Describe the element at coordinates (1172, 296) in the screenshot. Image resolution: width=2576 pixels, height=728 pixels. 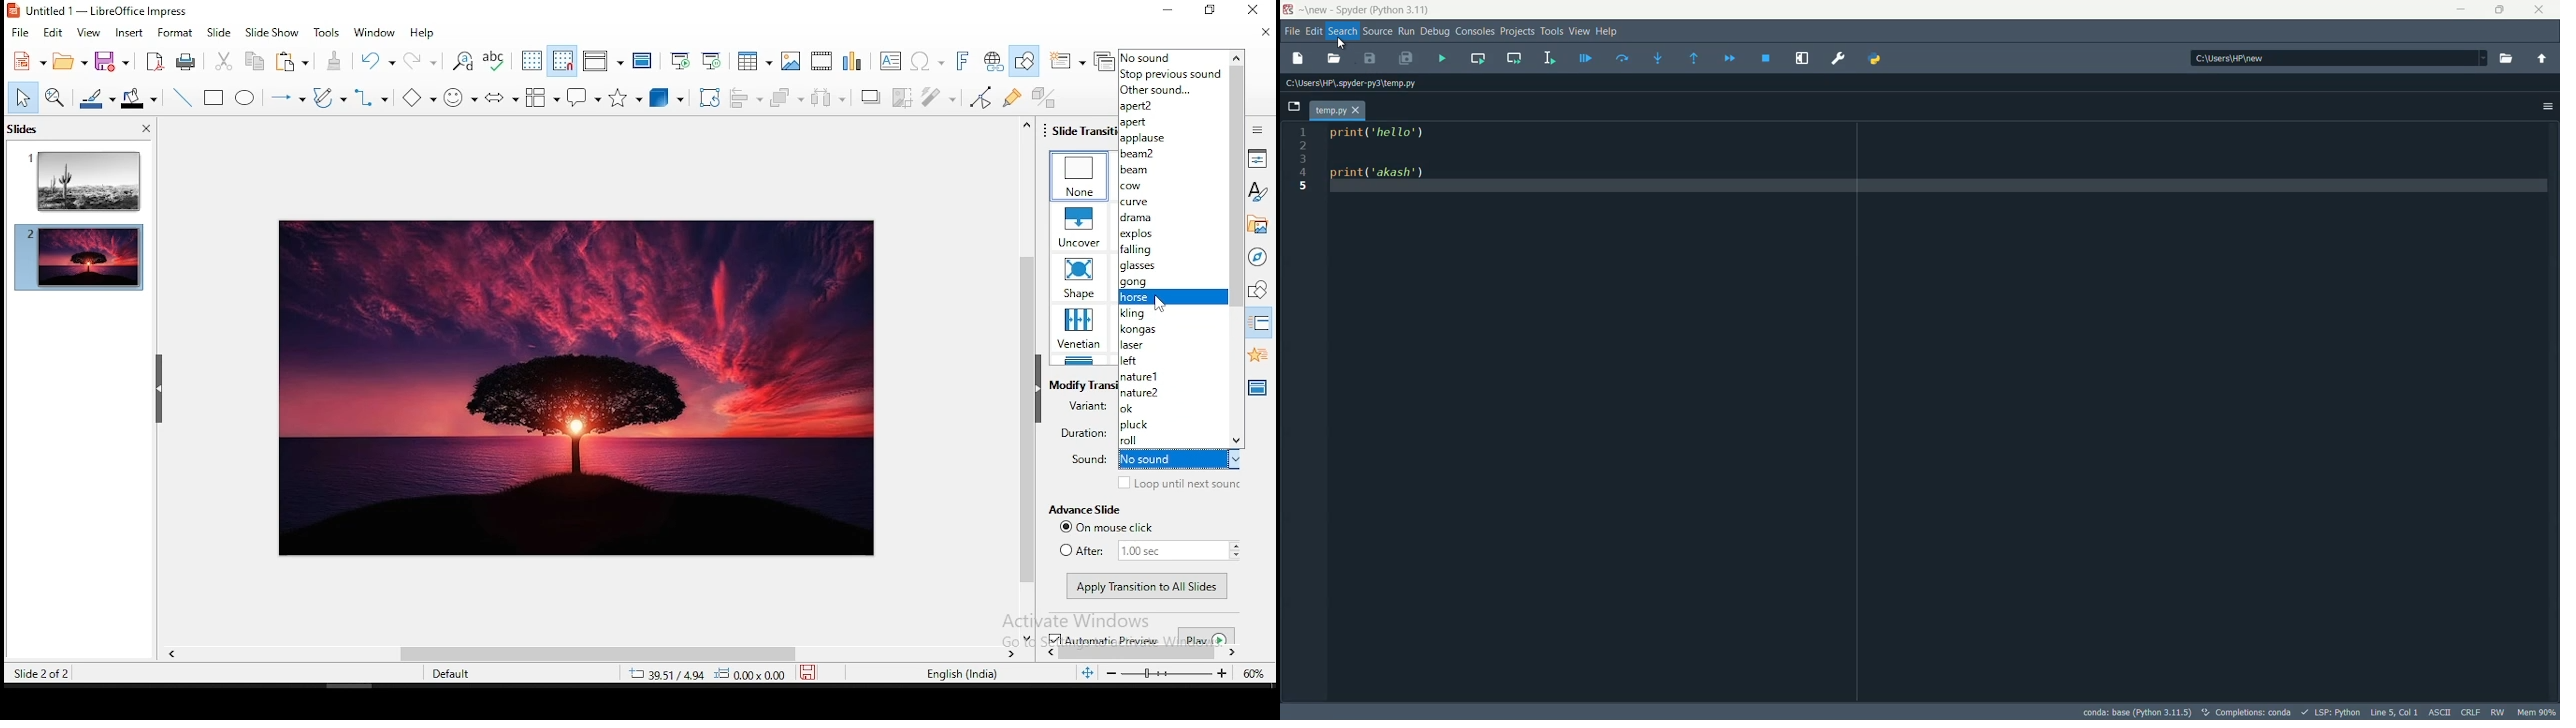
I see `sound option` at that location.